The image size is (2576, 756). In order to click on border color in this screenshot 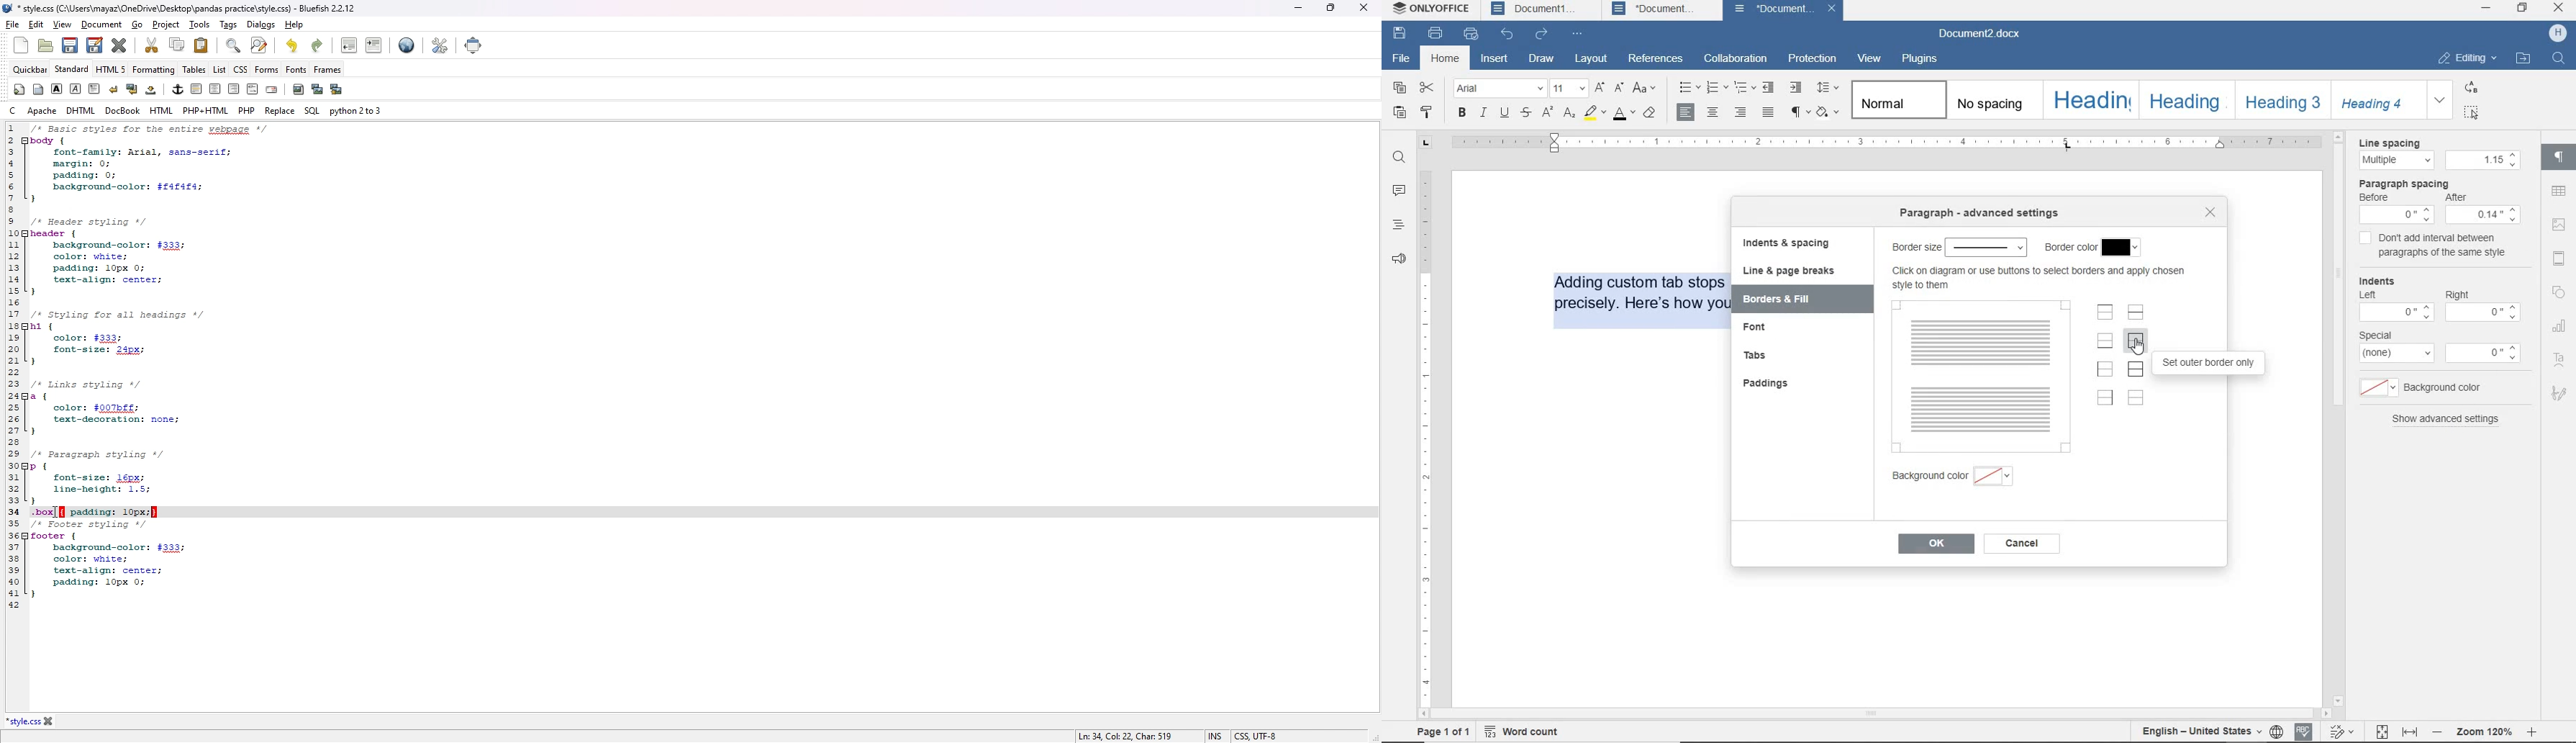, I will do `click(2069, 247)`.